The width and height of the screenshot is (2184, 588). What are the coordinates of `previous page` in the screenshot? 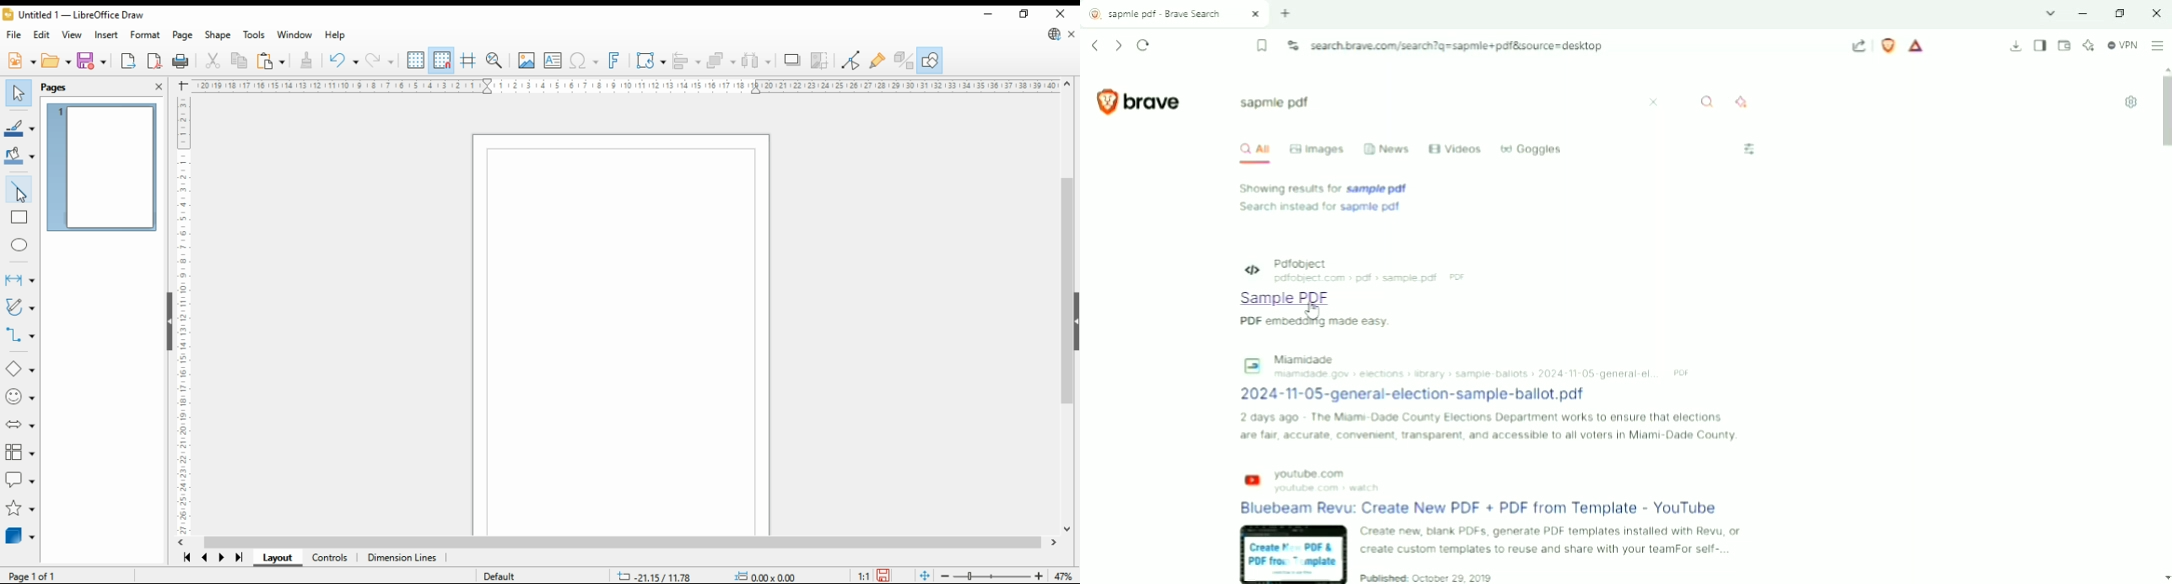 It's located at (206, 559).